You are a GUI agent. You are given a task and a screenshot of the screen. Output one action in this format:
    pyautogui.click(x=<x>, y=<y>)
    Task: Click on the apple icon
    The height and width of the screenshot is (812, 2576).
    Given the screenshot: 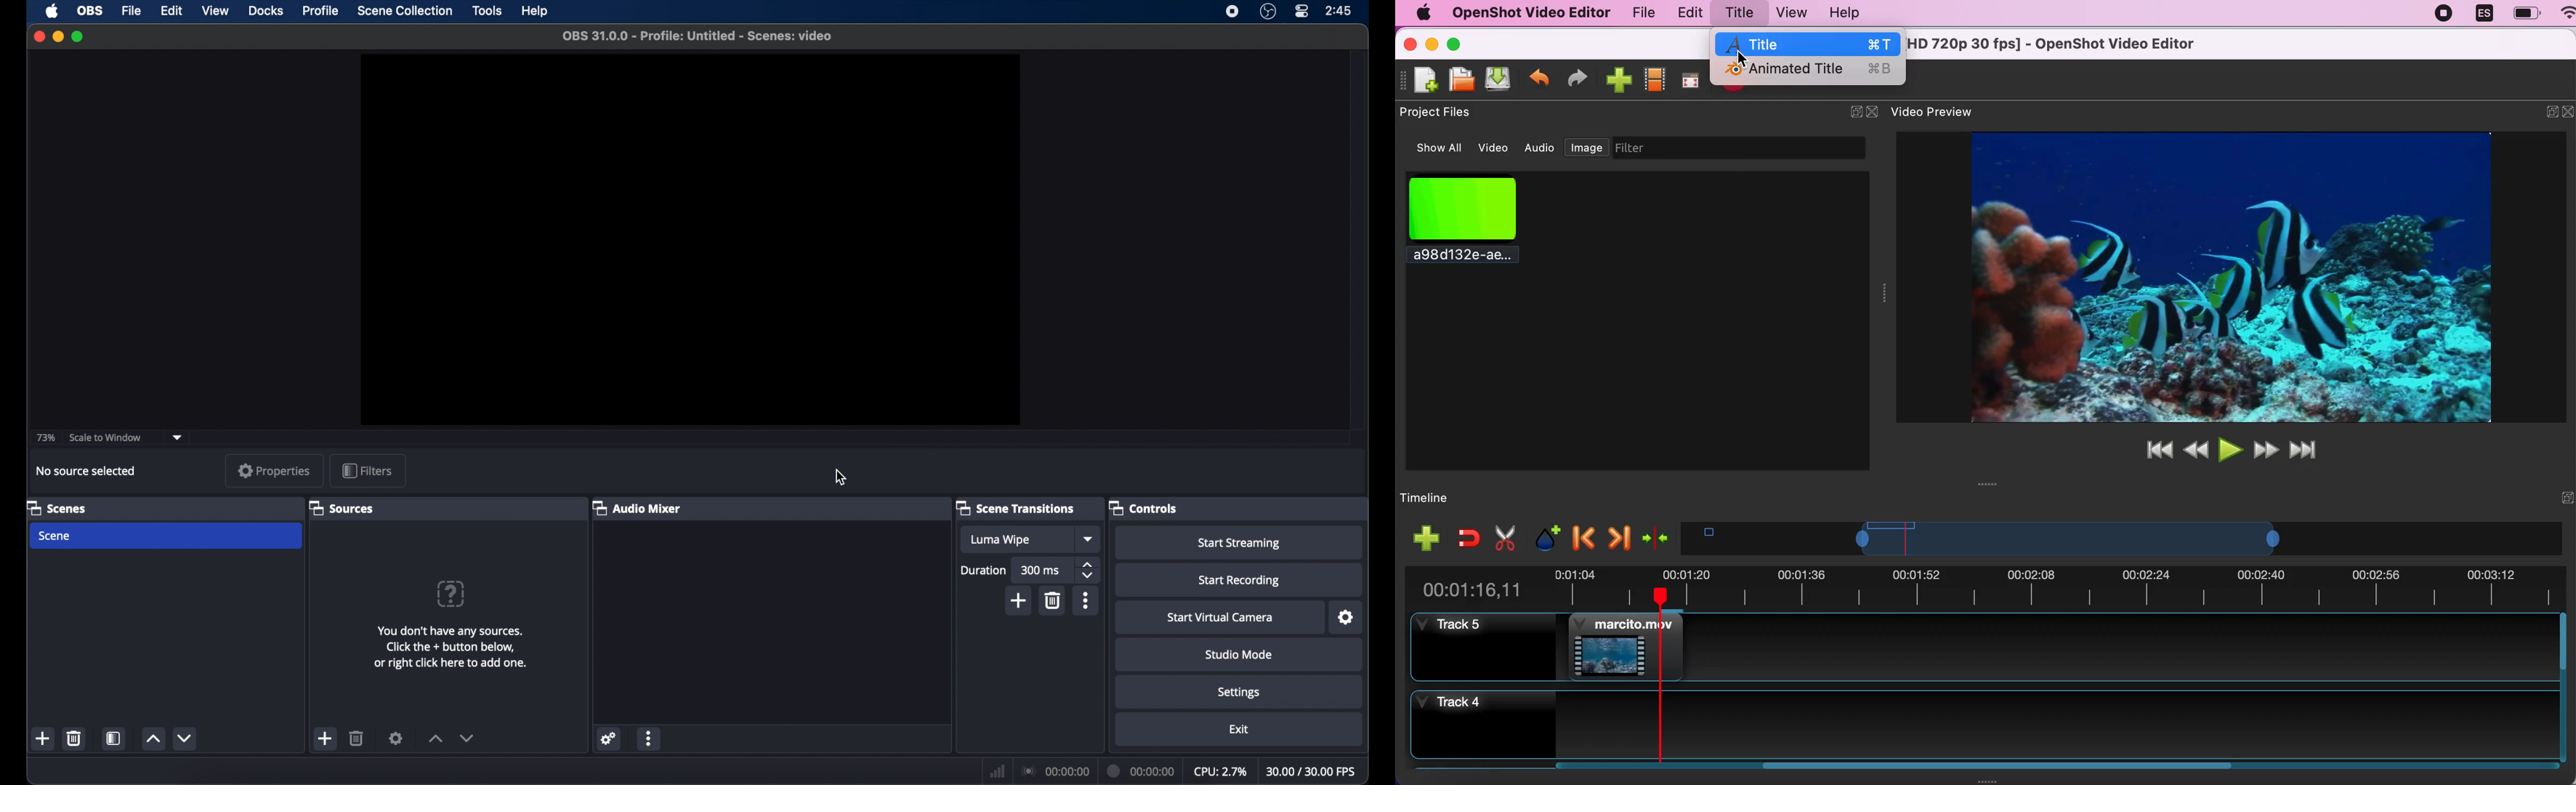 What is the action you would take?
    pyautogui.click(x=52, y=11)
    